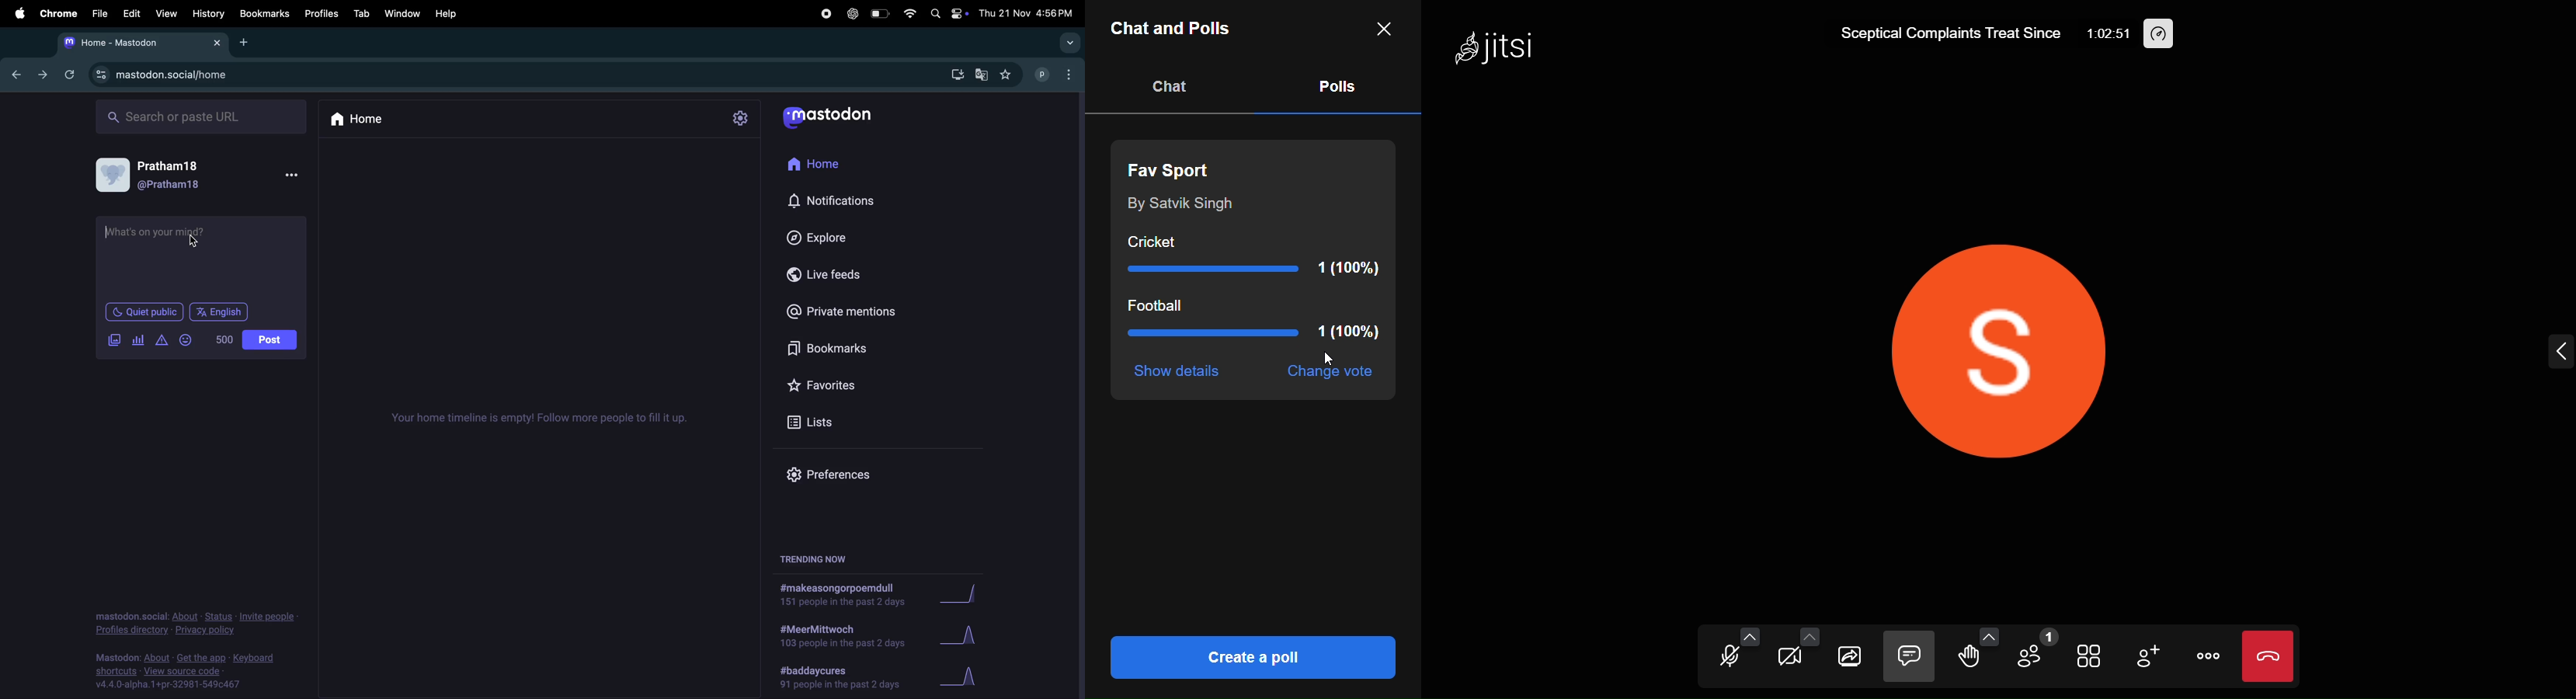 The width and height of the screenshot is (2576, 700). I want to click on cursor, so click(194, 242).